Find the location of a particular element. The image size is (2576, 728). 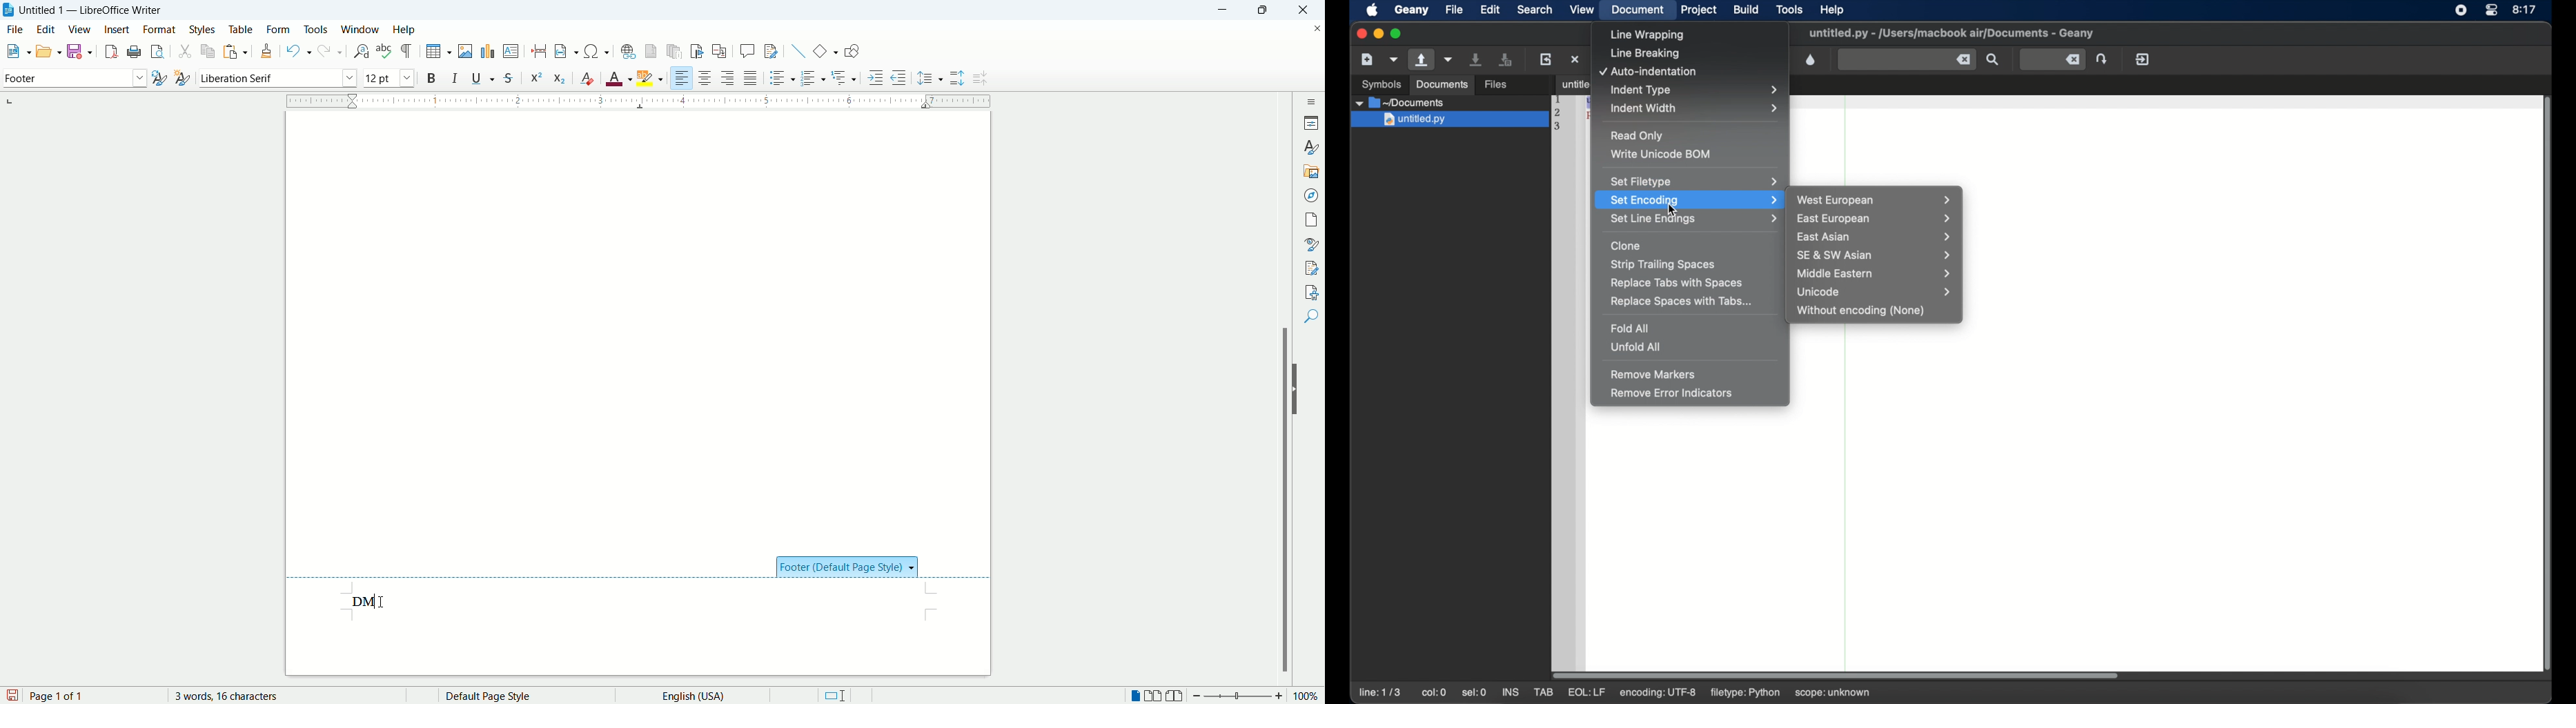

hide is located at coordinates (1299, 389).